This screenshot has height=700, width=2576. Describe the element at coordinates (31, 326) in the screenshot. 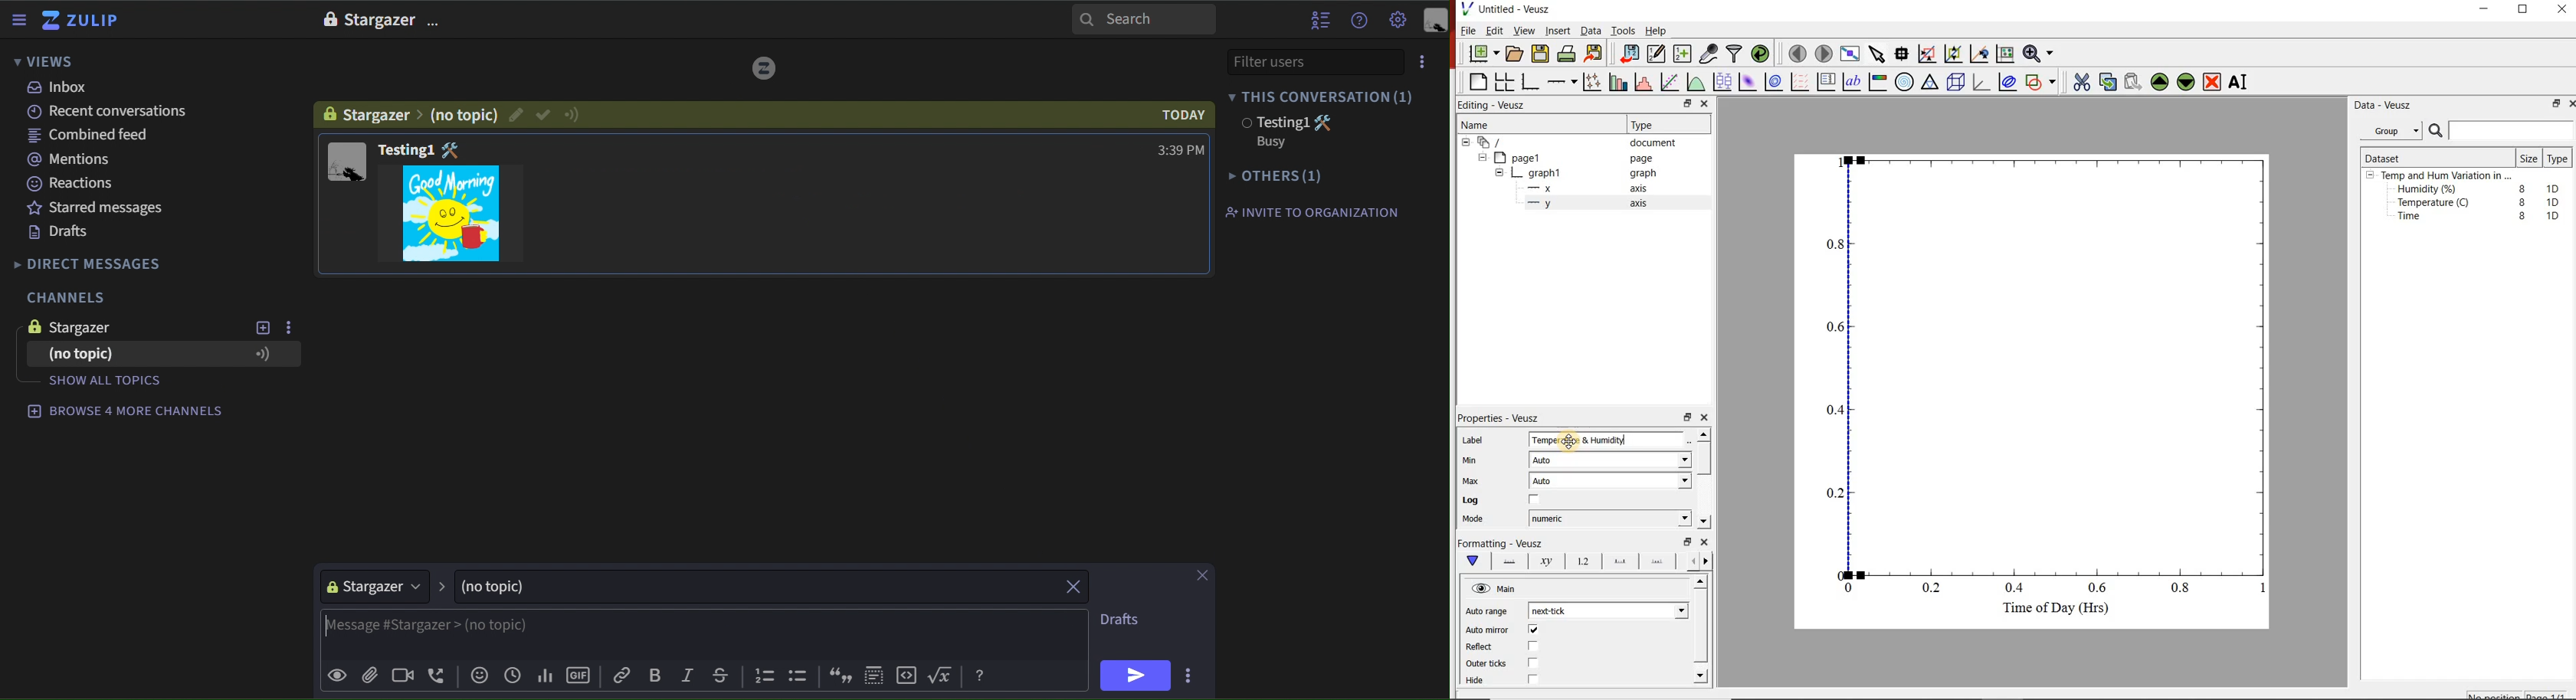

I see `image` at that location.